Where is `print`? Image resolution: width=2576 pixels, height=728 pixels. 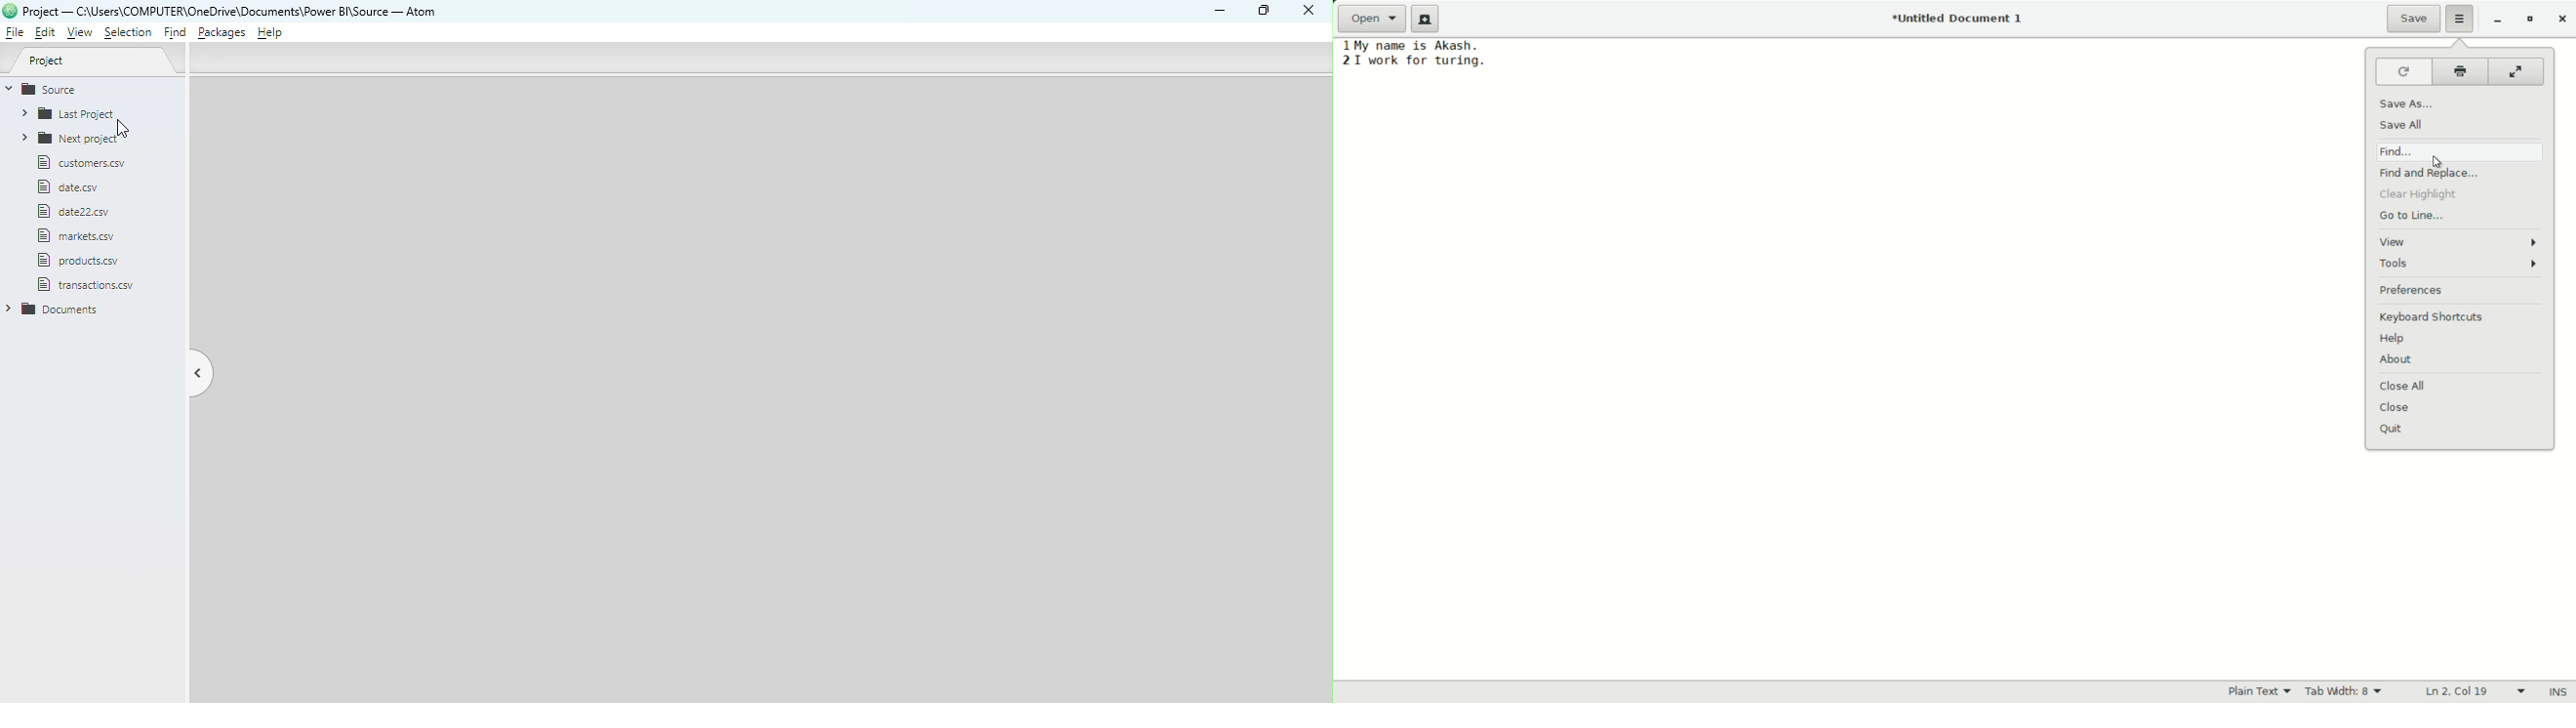
print is located at coordinates (2462, 74).